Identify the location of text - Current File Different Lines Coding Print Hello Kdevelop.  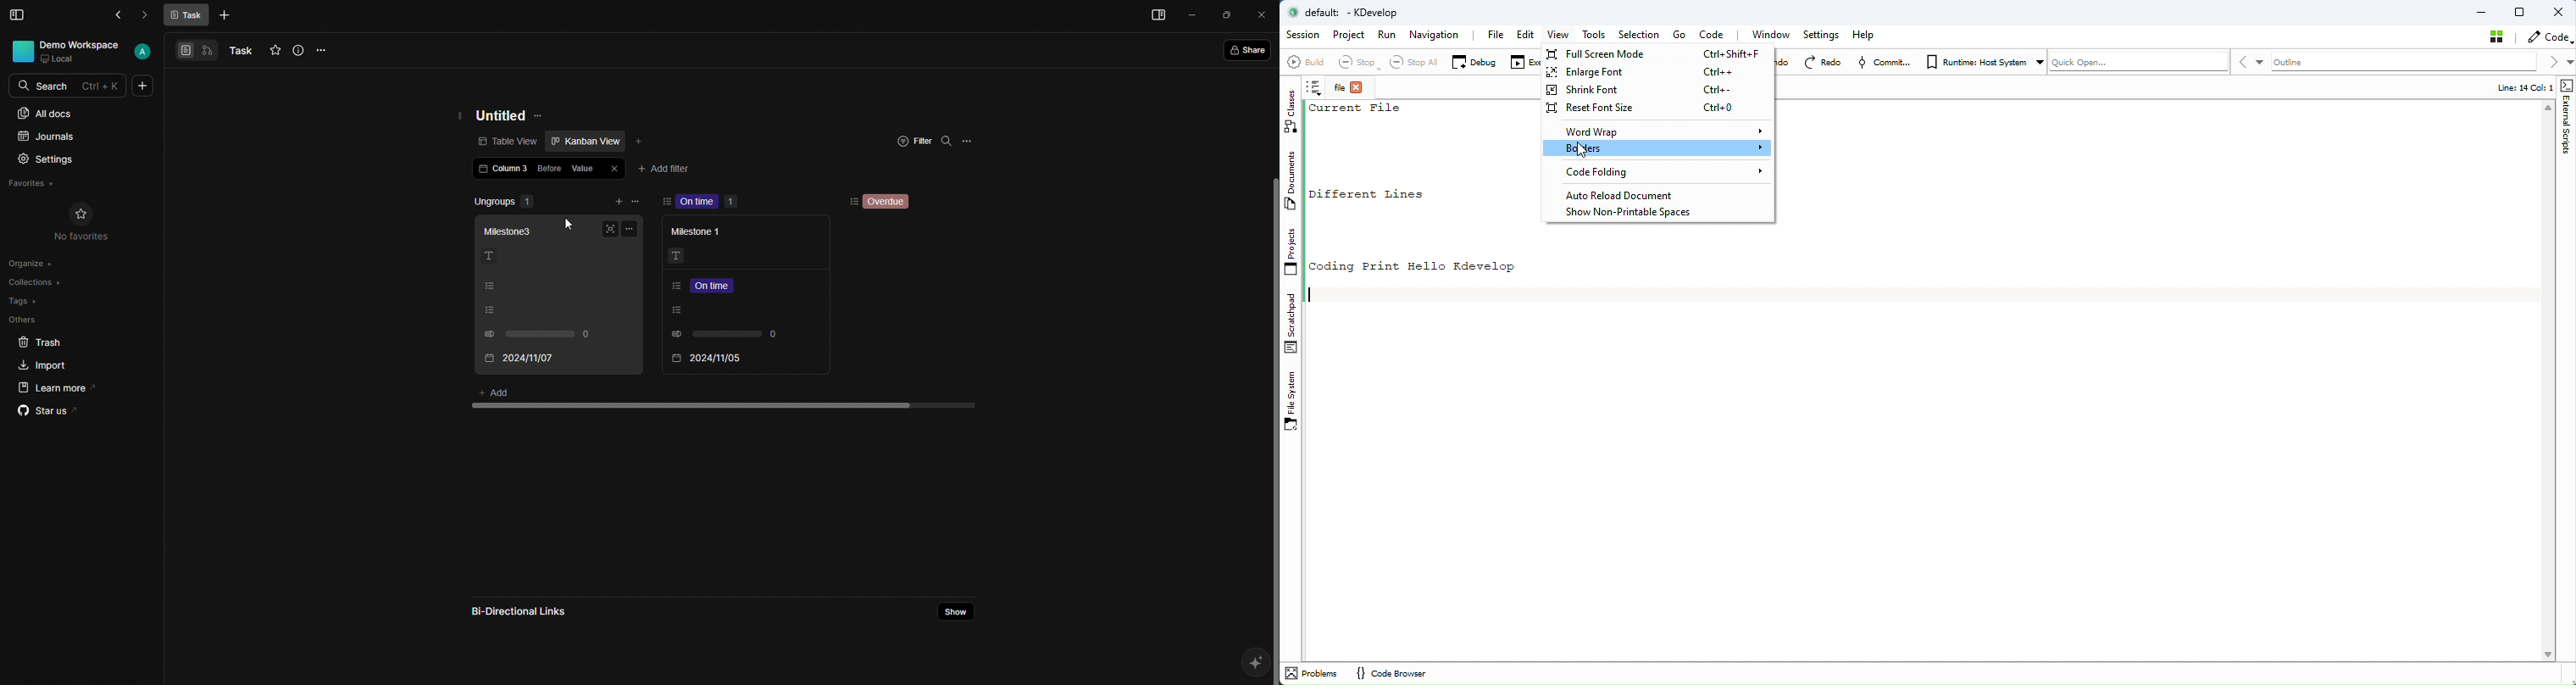
(1425, 187).